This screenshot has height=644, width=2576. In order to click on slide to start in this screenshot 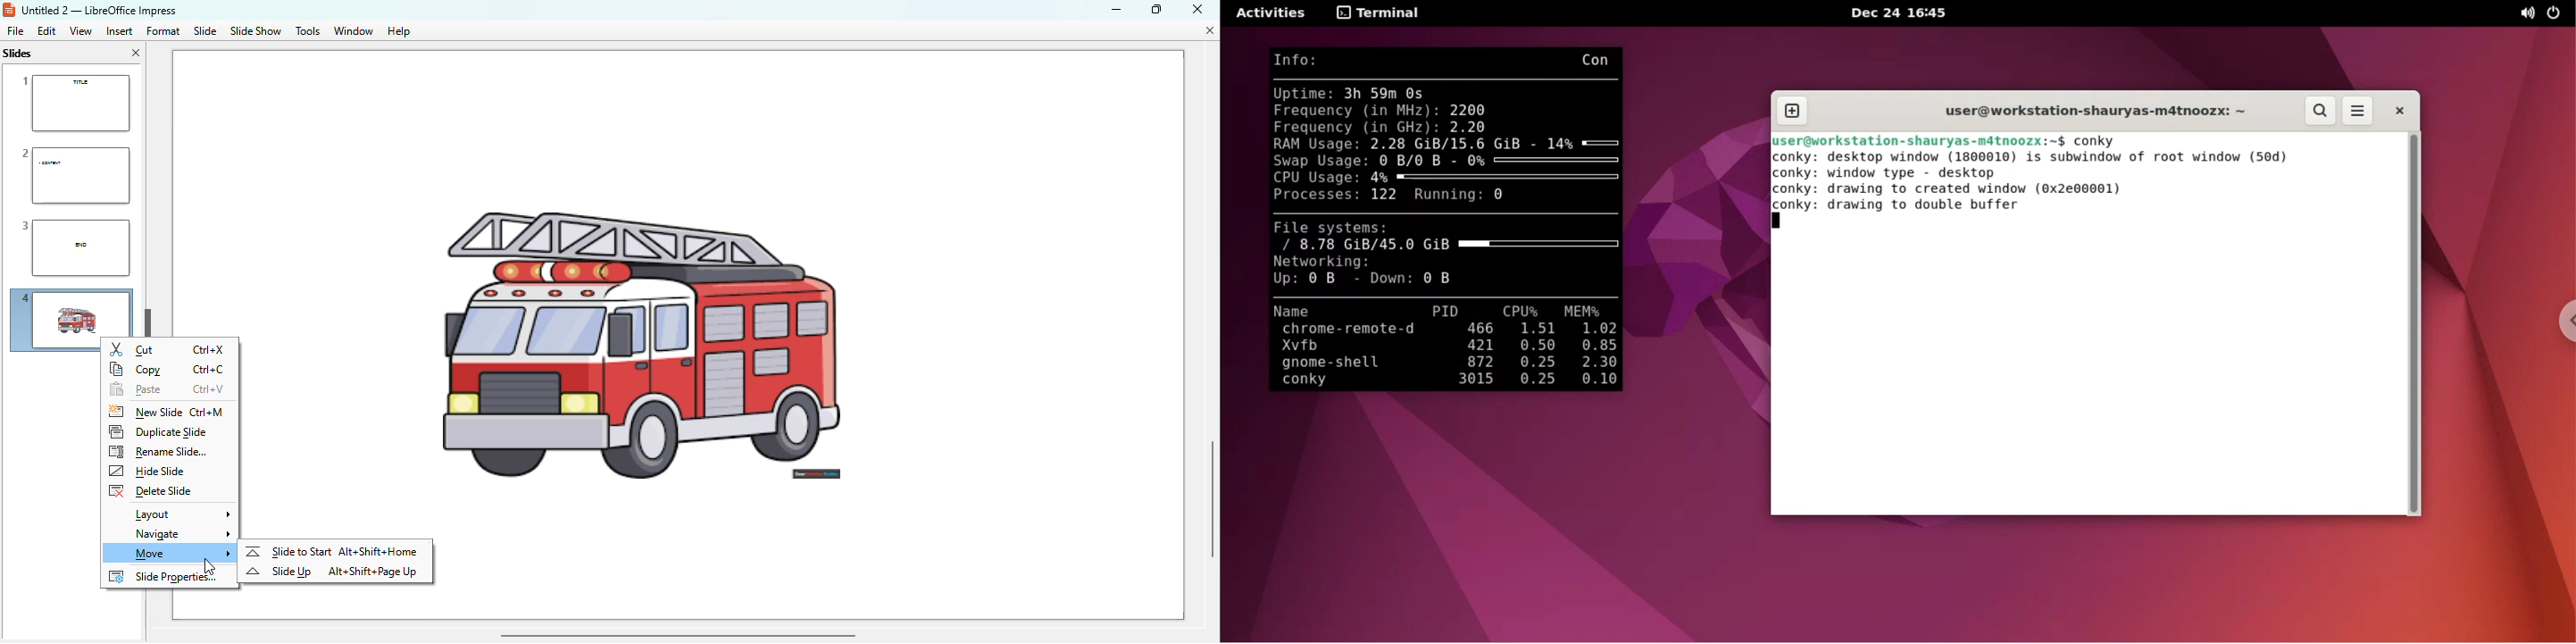, I will do `click(288, 551)`.